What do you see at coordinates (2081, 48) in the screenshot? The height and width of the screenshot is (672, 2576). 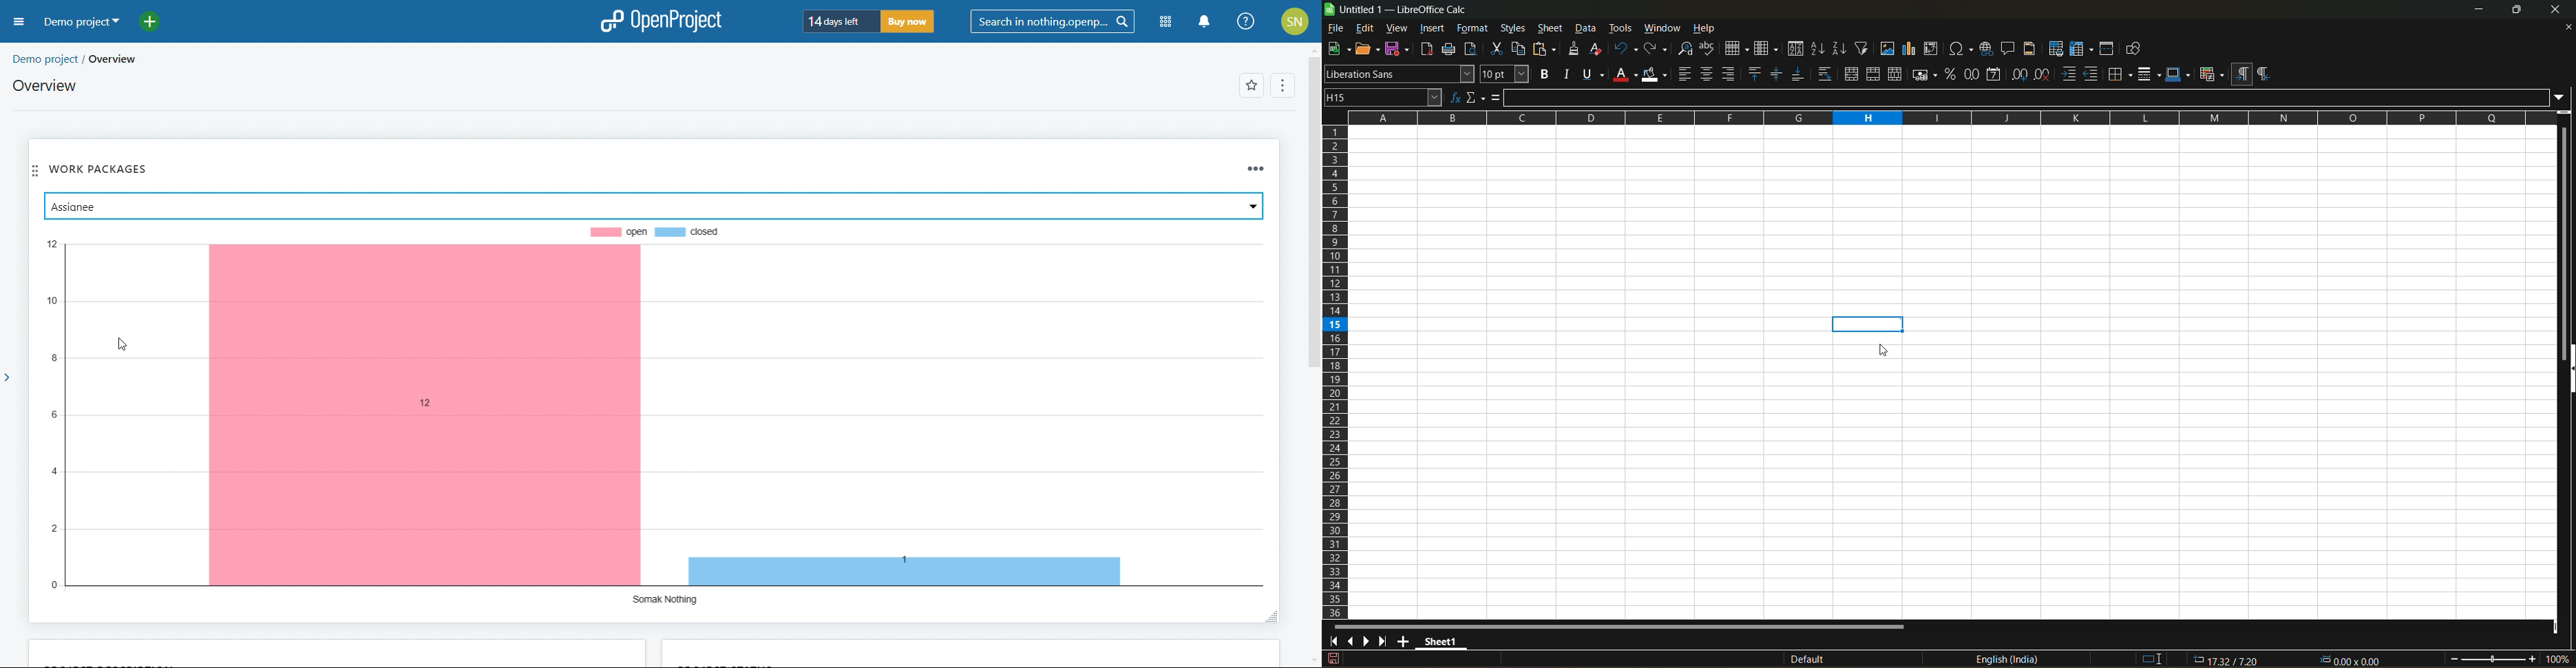 I see `freeze rows and columns` at bounding box center [2081, 48].